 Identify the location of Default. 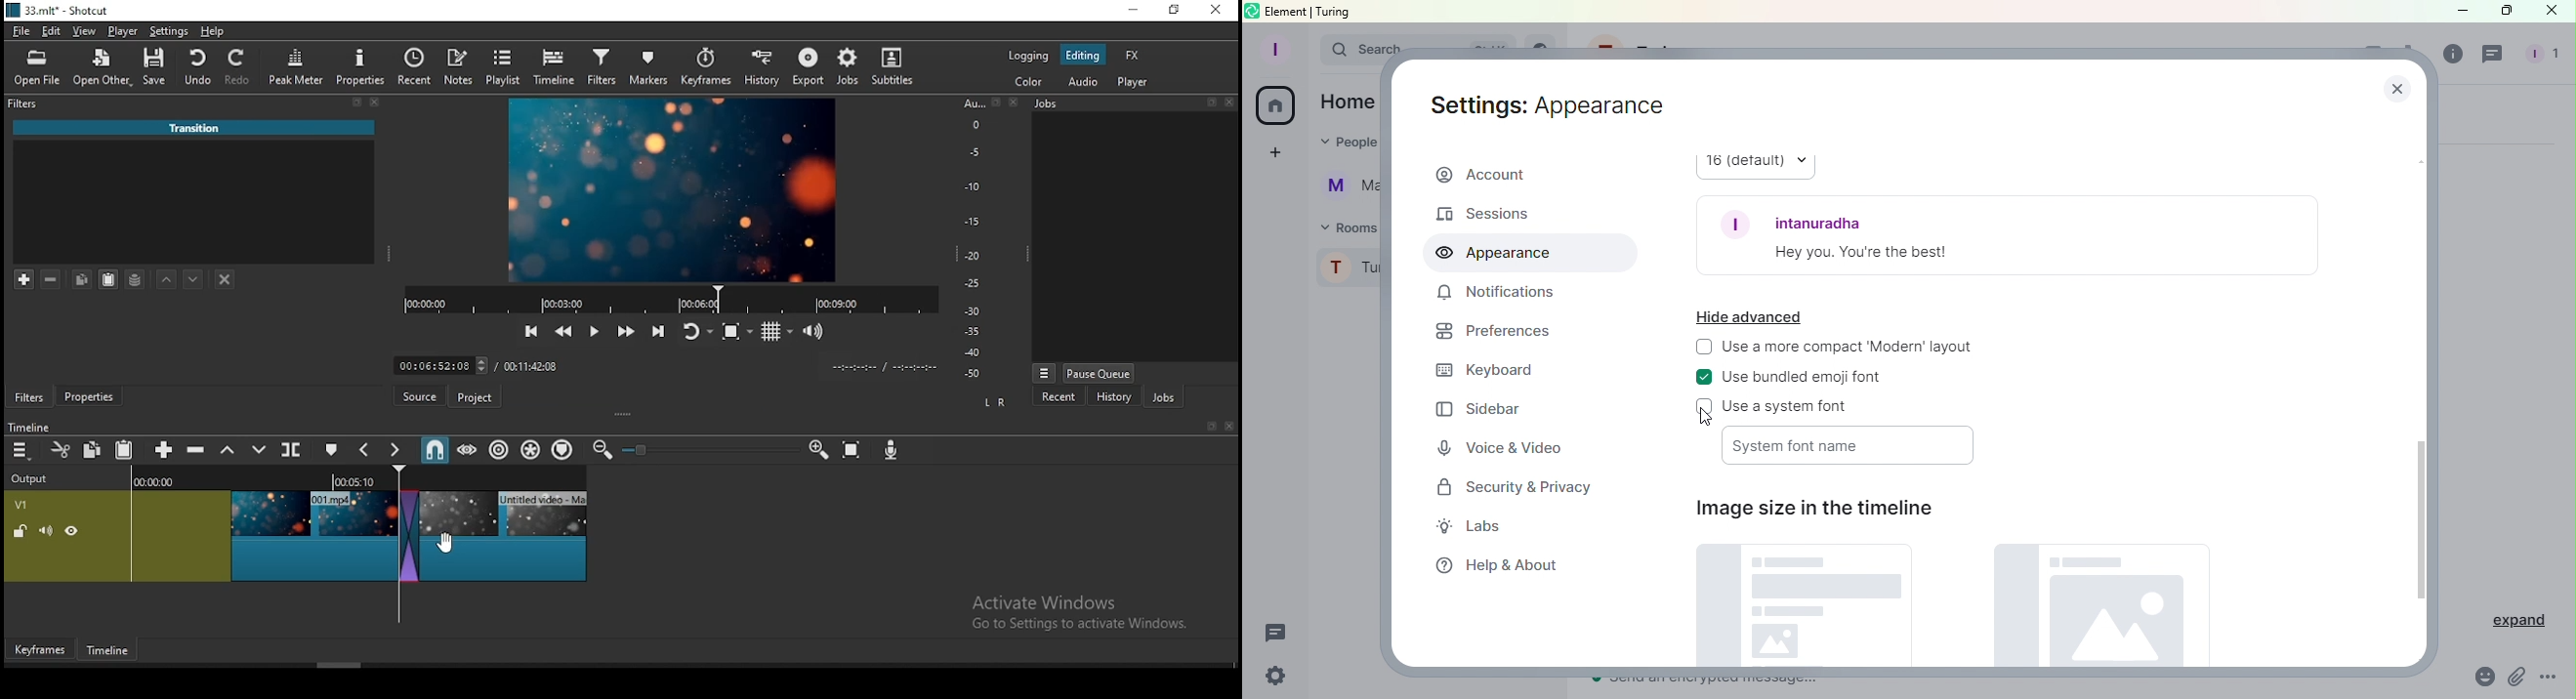
(1809, 603).